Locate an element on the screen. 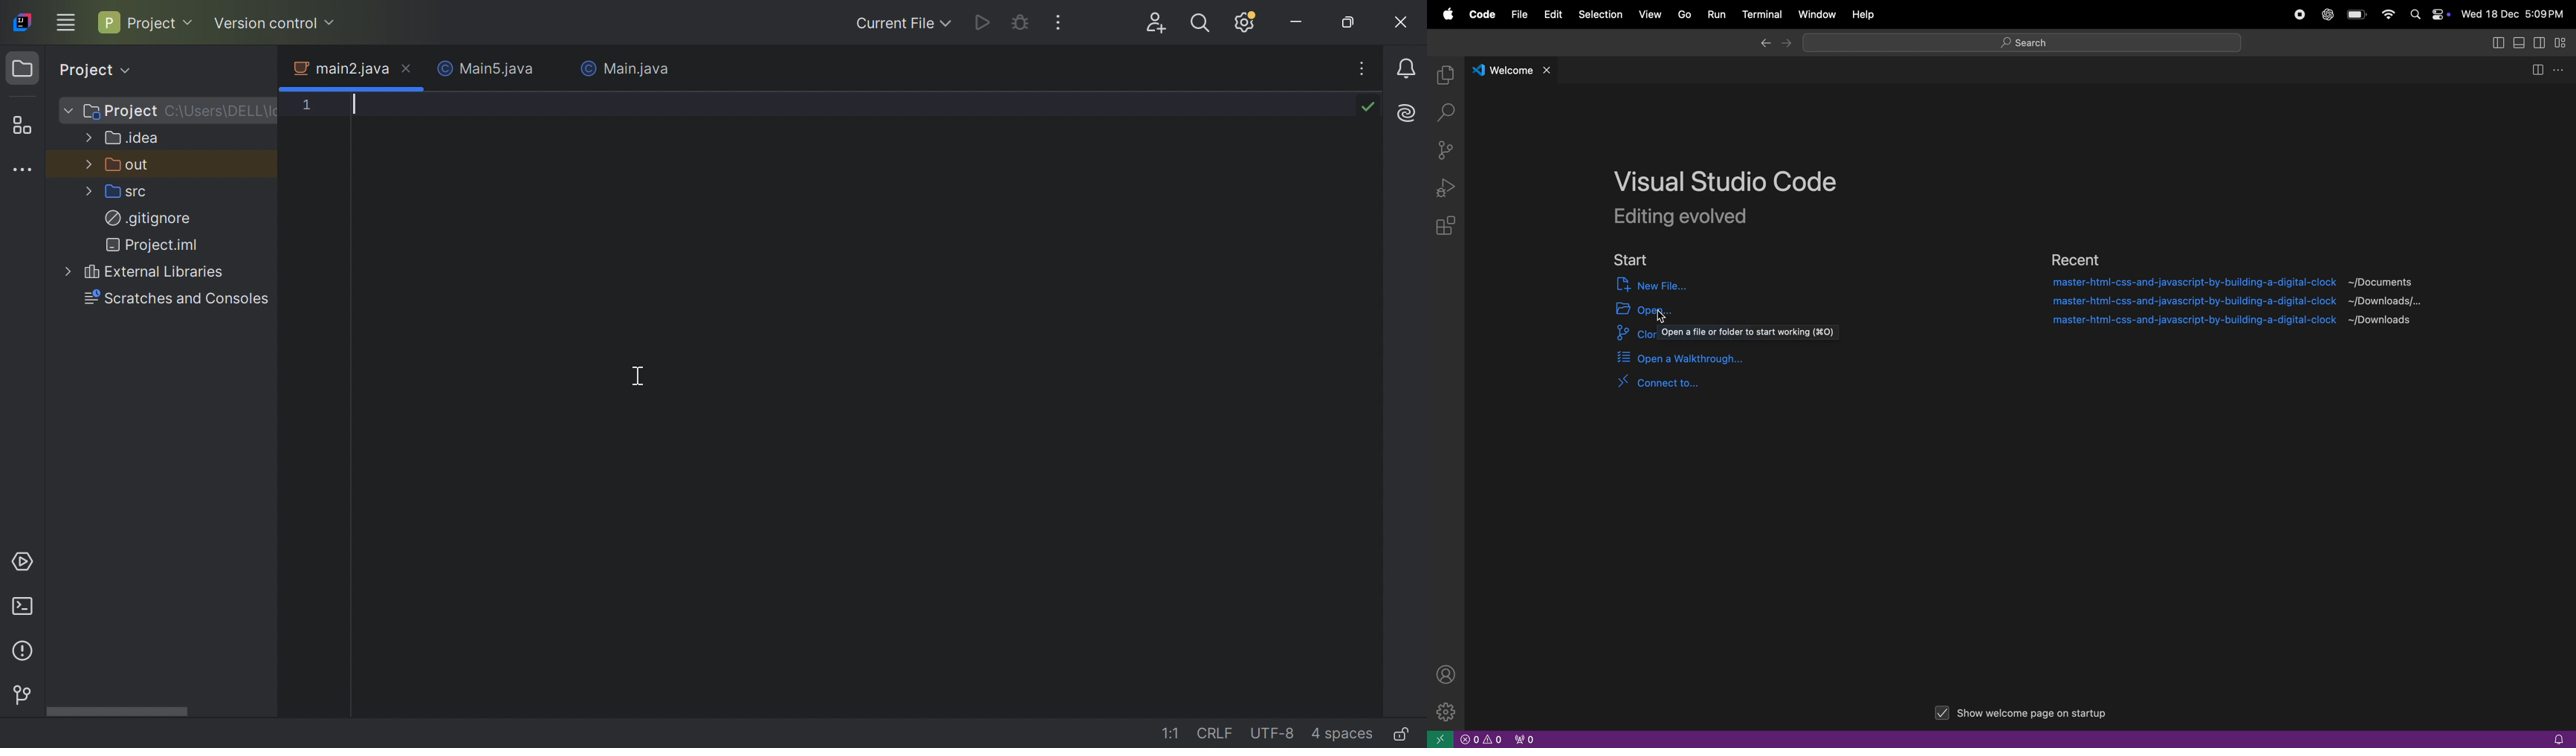  Main menu is located at coordinates (68, 22).